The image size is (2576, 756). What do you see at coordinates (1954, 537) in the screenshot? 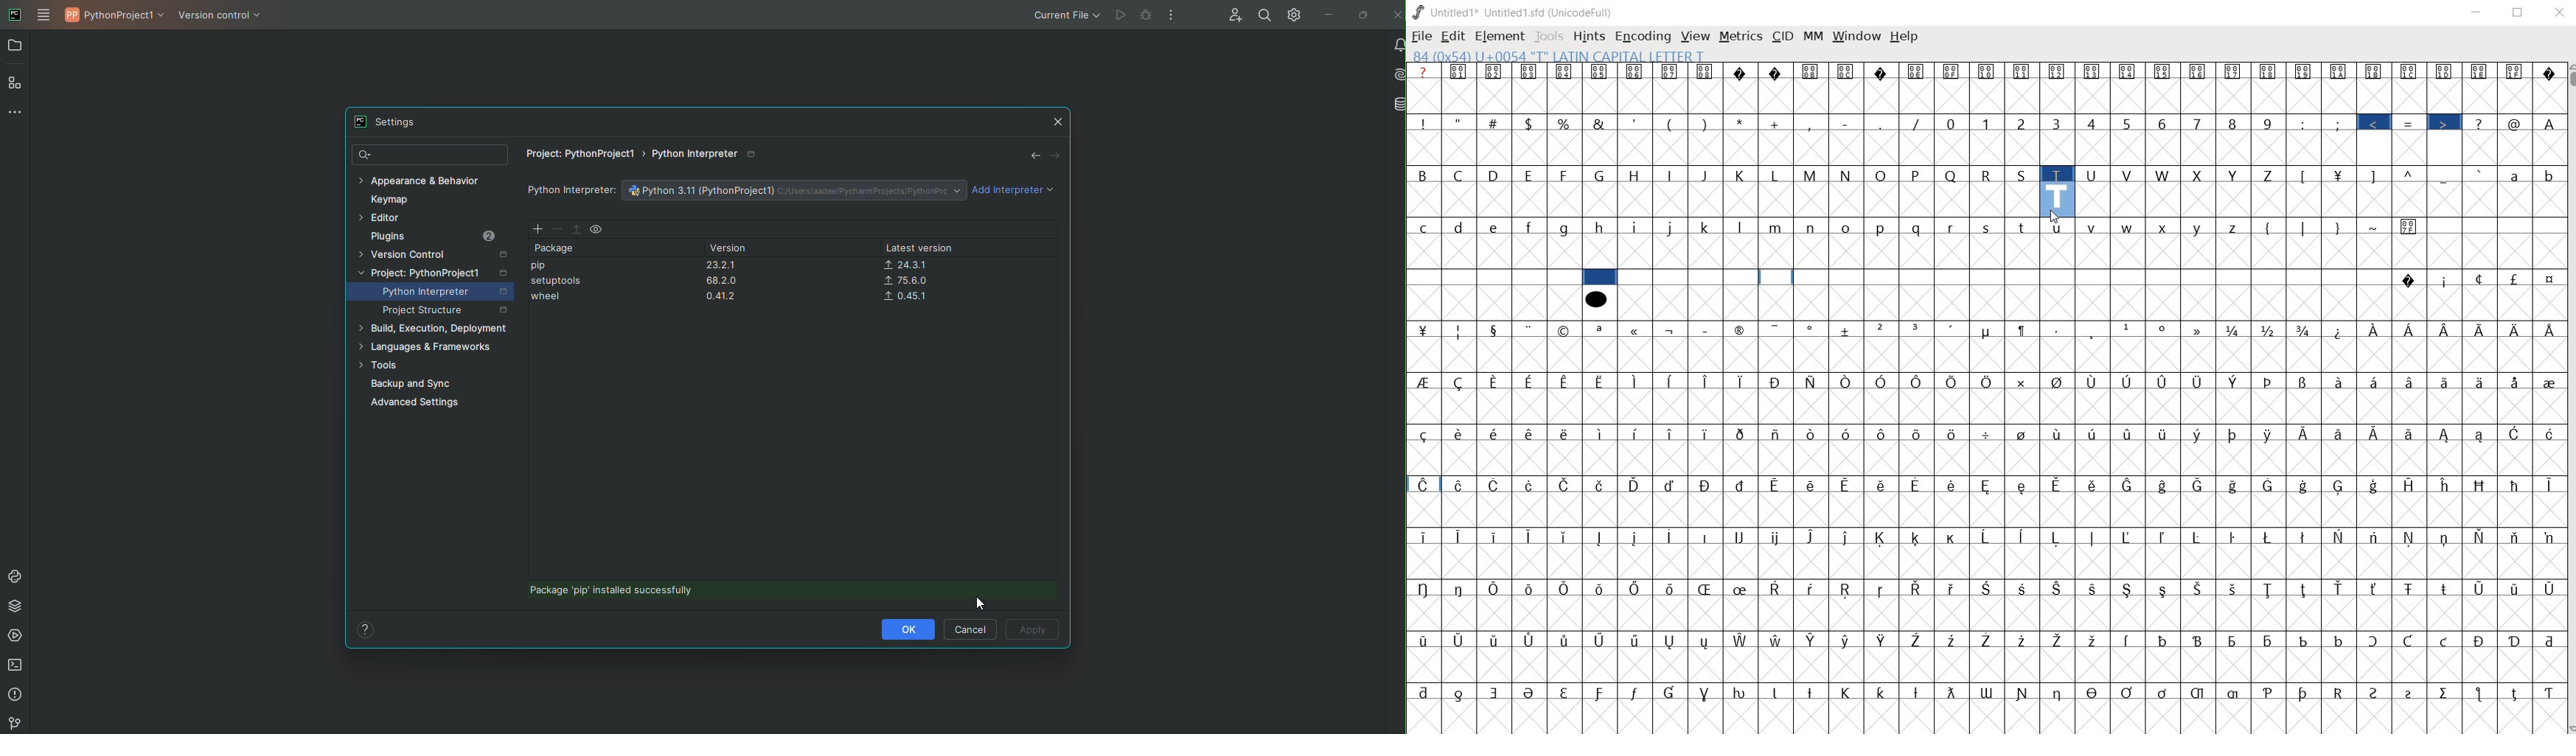
I see `Symbol` at bounding box center [1954, 537].